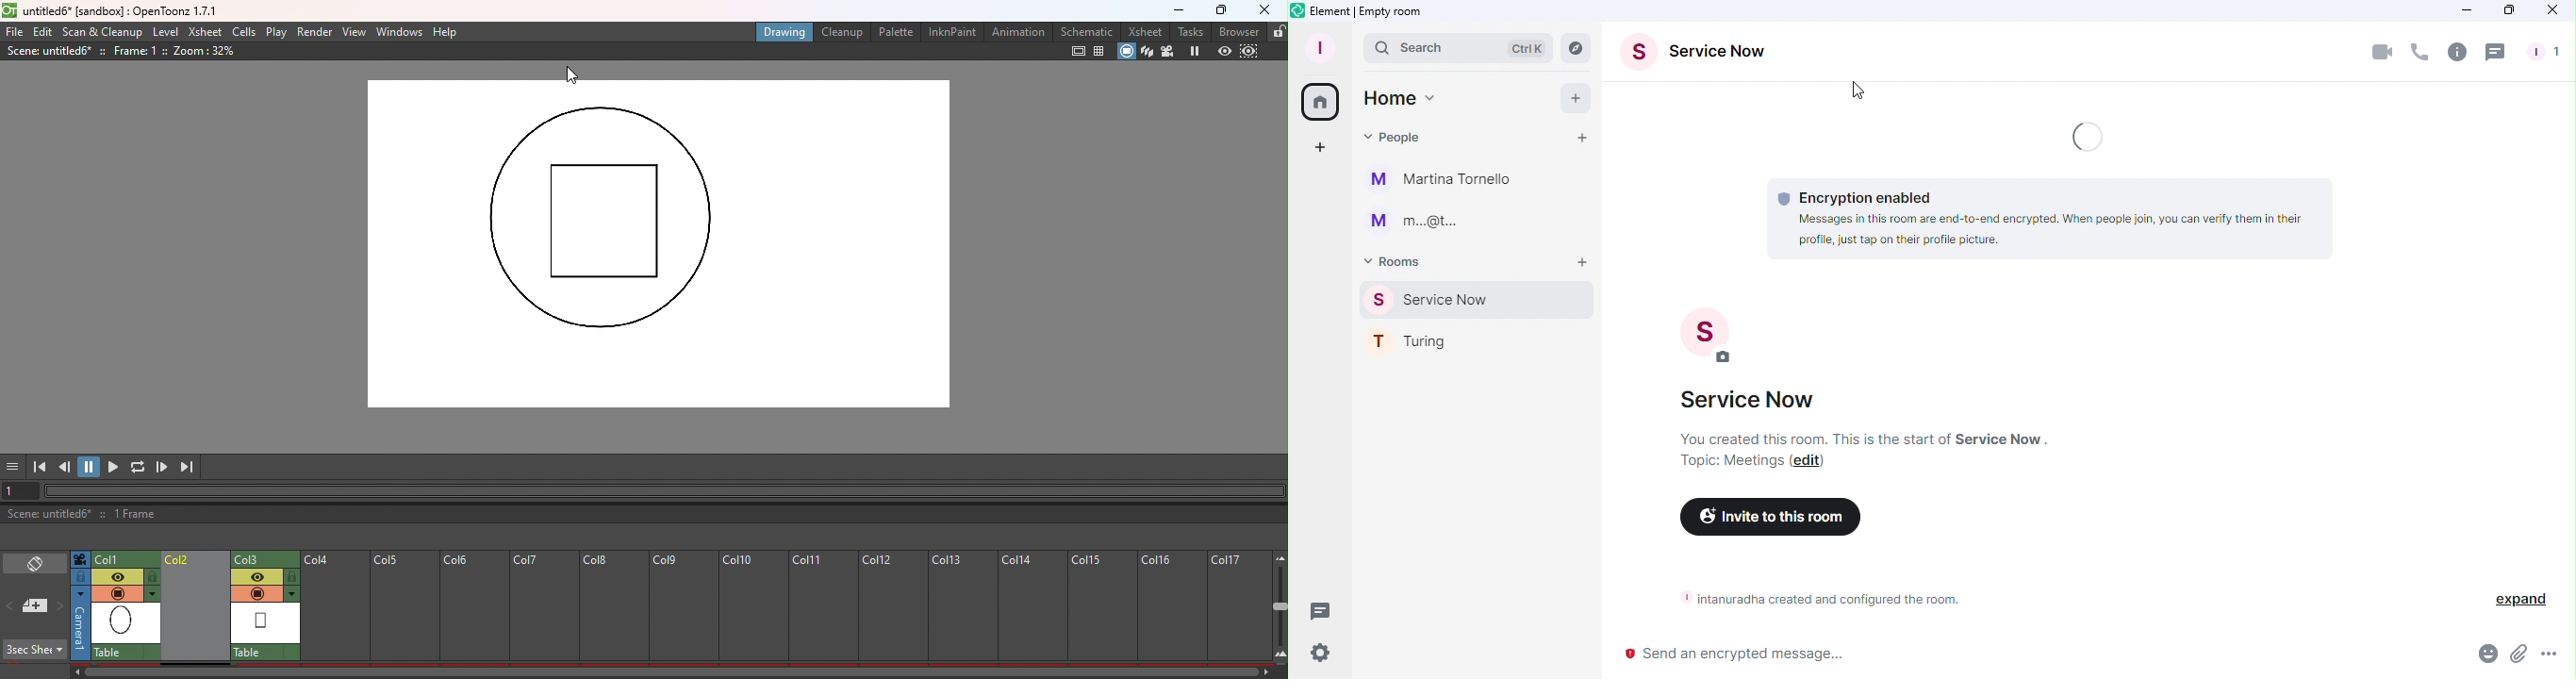 This screenshot has height=700, width=2576. What do you see at coordinates (154, 53) in the screenshot?
I see `Scene: untitled* :: Frame 1 :: Zoom: 32%` at bounding box center [154, 53].